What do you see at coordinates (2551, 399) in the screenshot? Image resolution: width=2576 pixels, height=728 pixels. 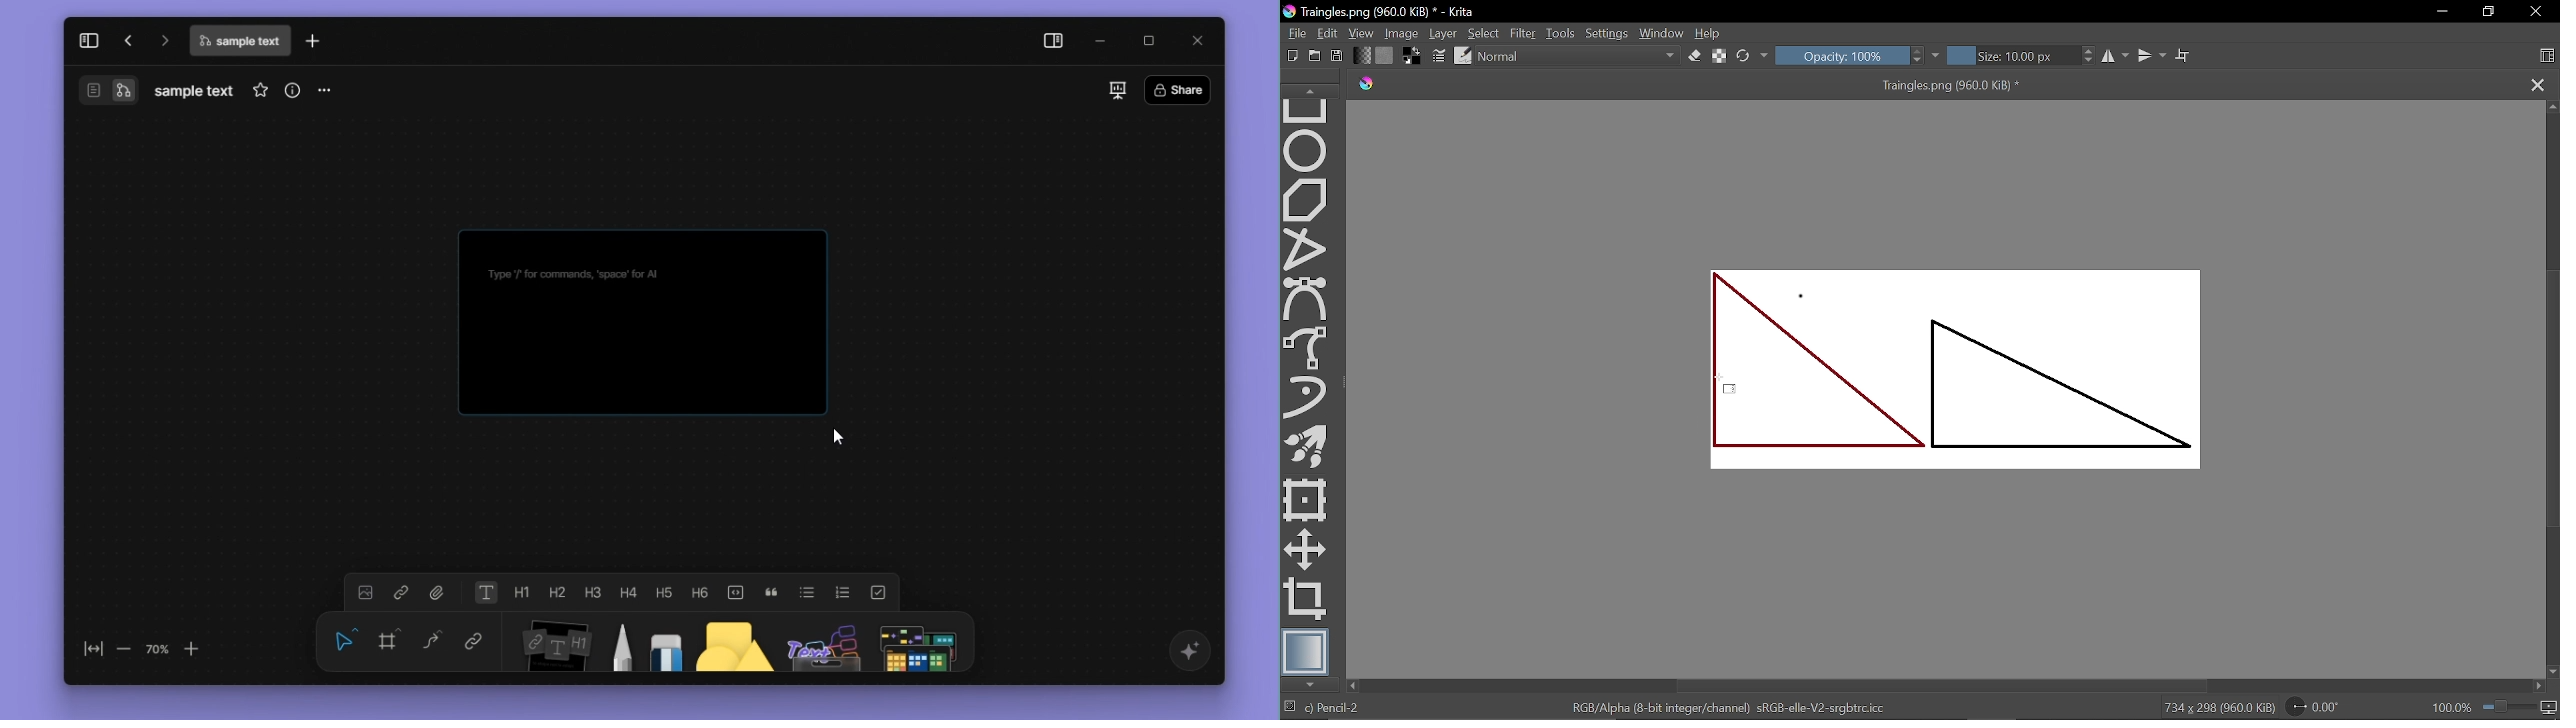 I see `Vertical scrollbar` at bounding box center [2551, 399].